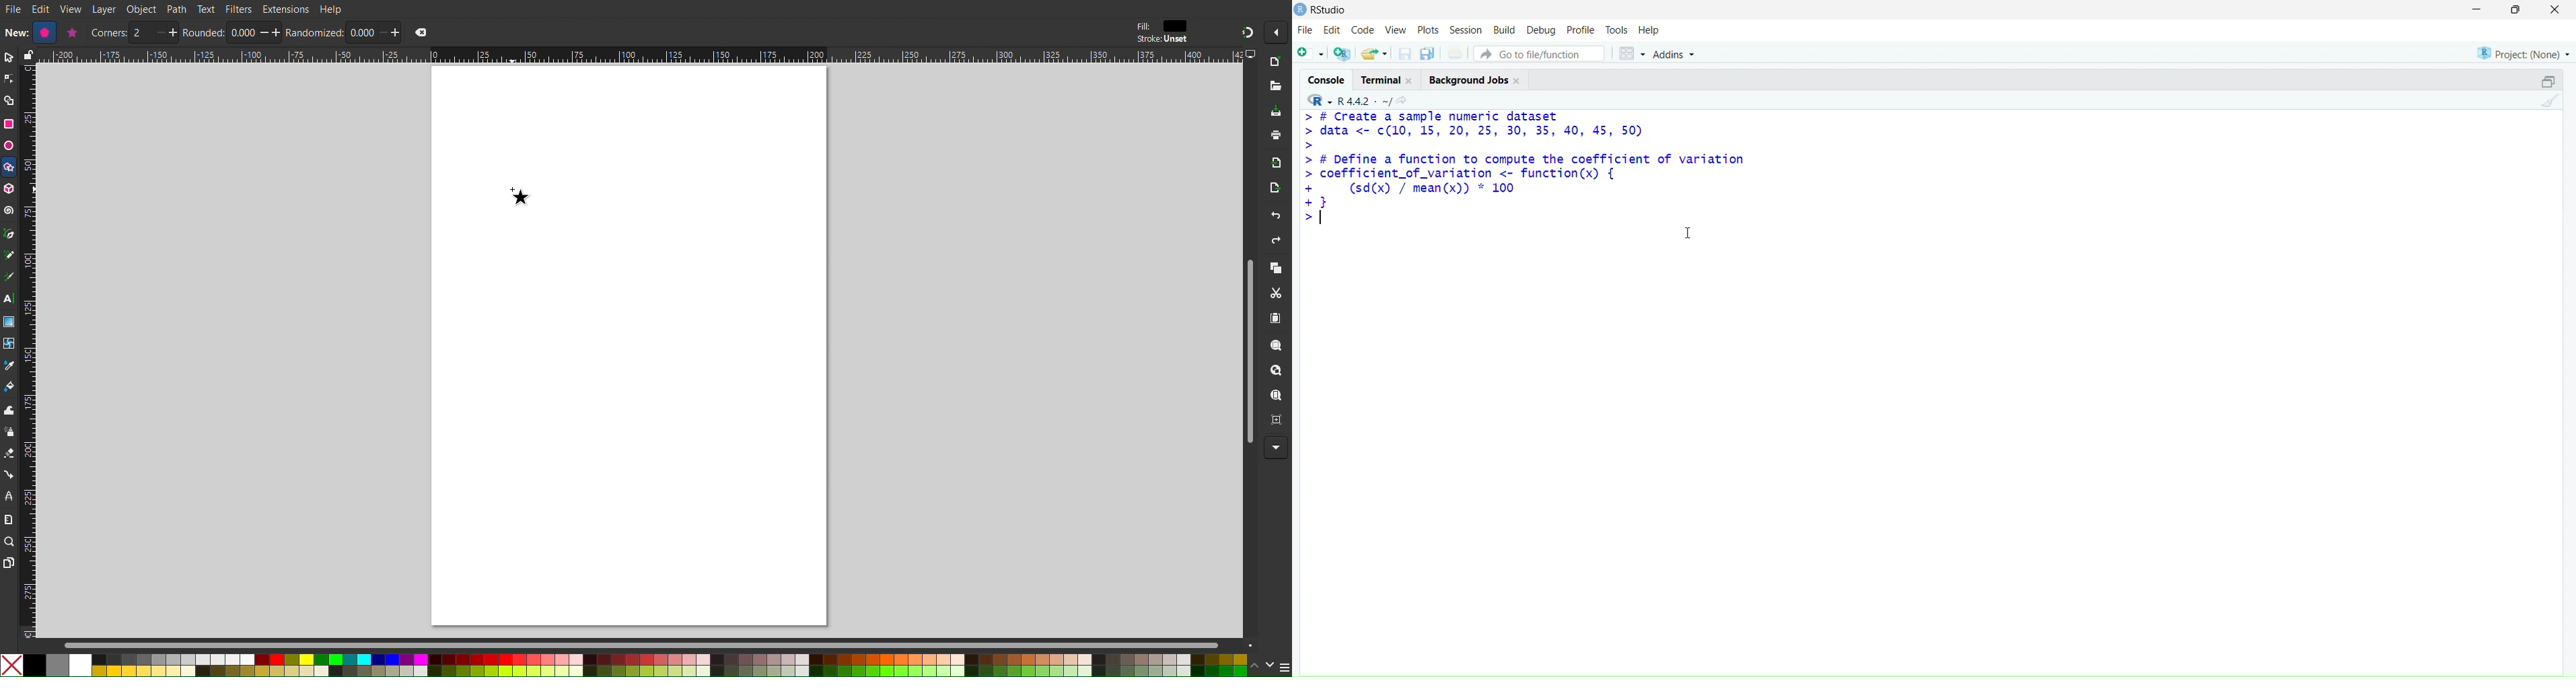  I want to click on copy, so click(1427, 54).